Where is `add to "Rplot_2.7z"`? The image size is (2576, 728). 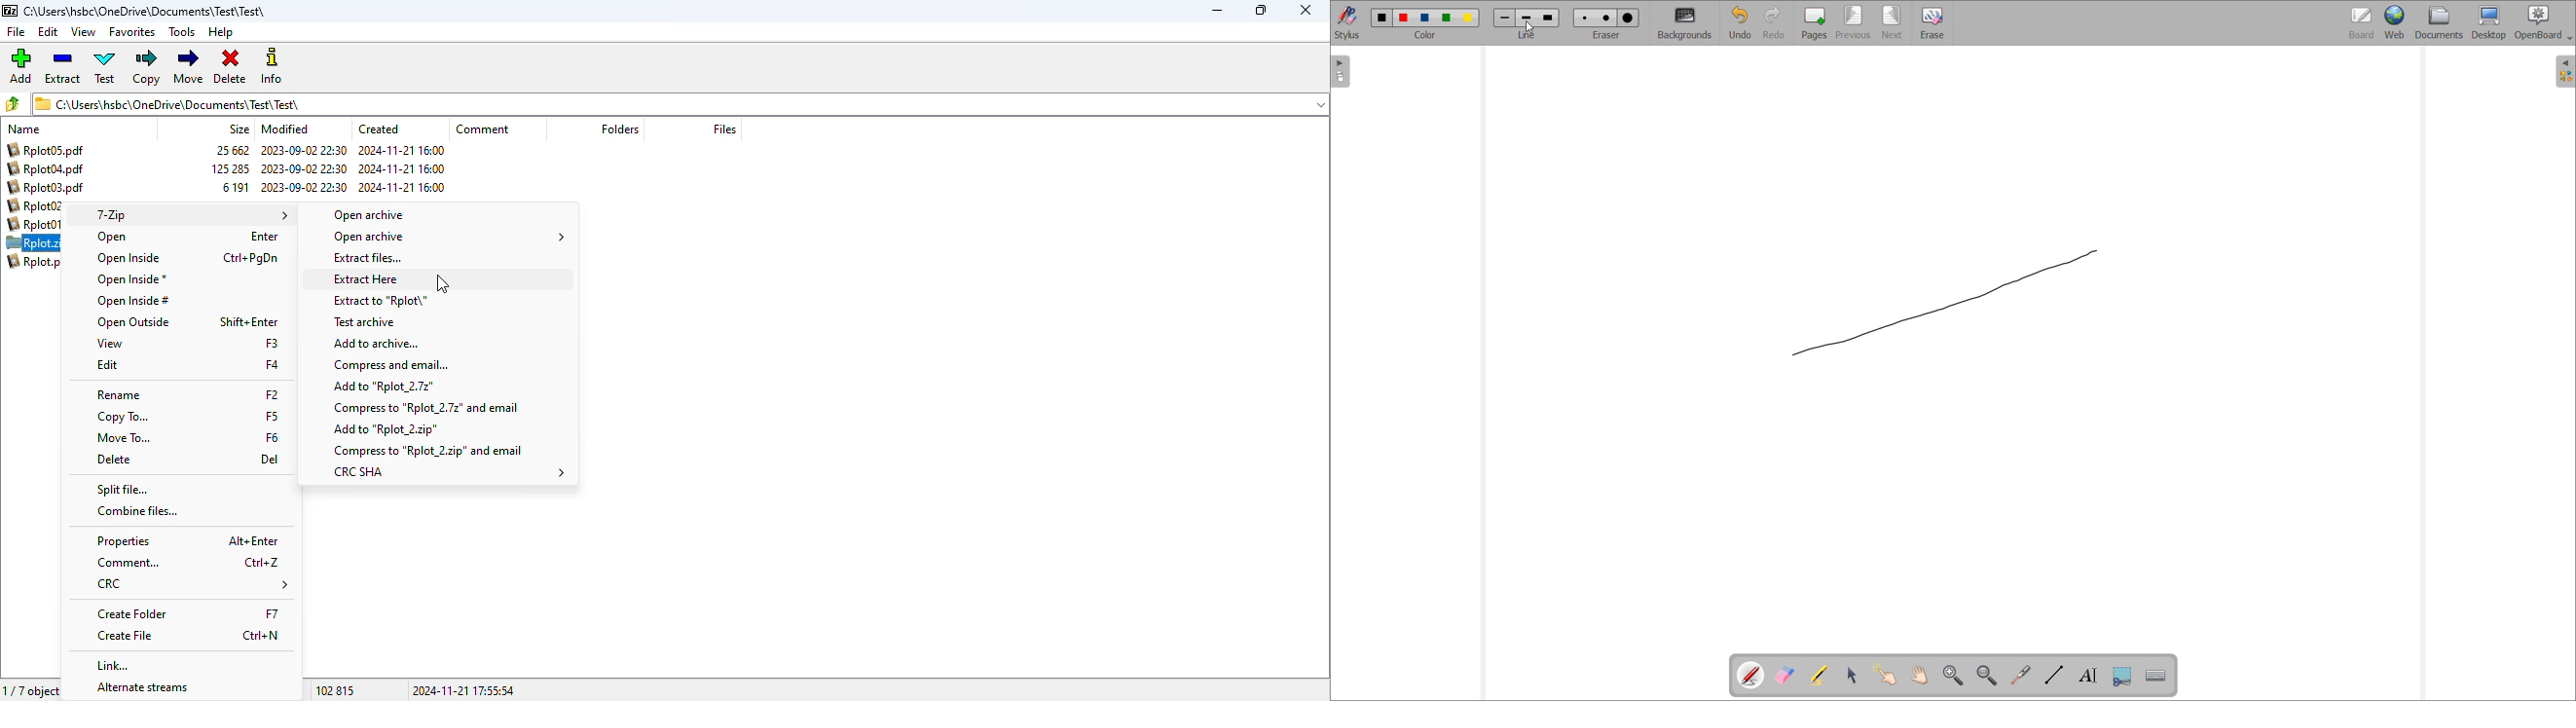
add to "Rplot_2.7z" is located at coordinates (385, 387).